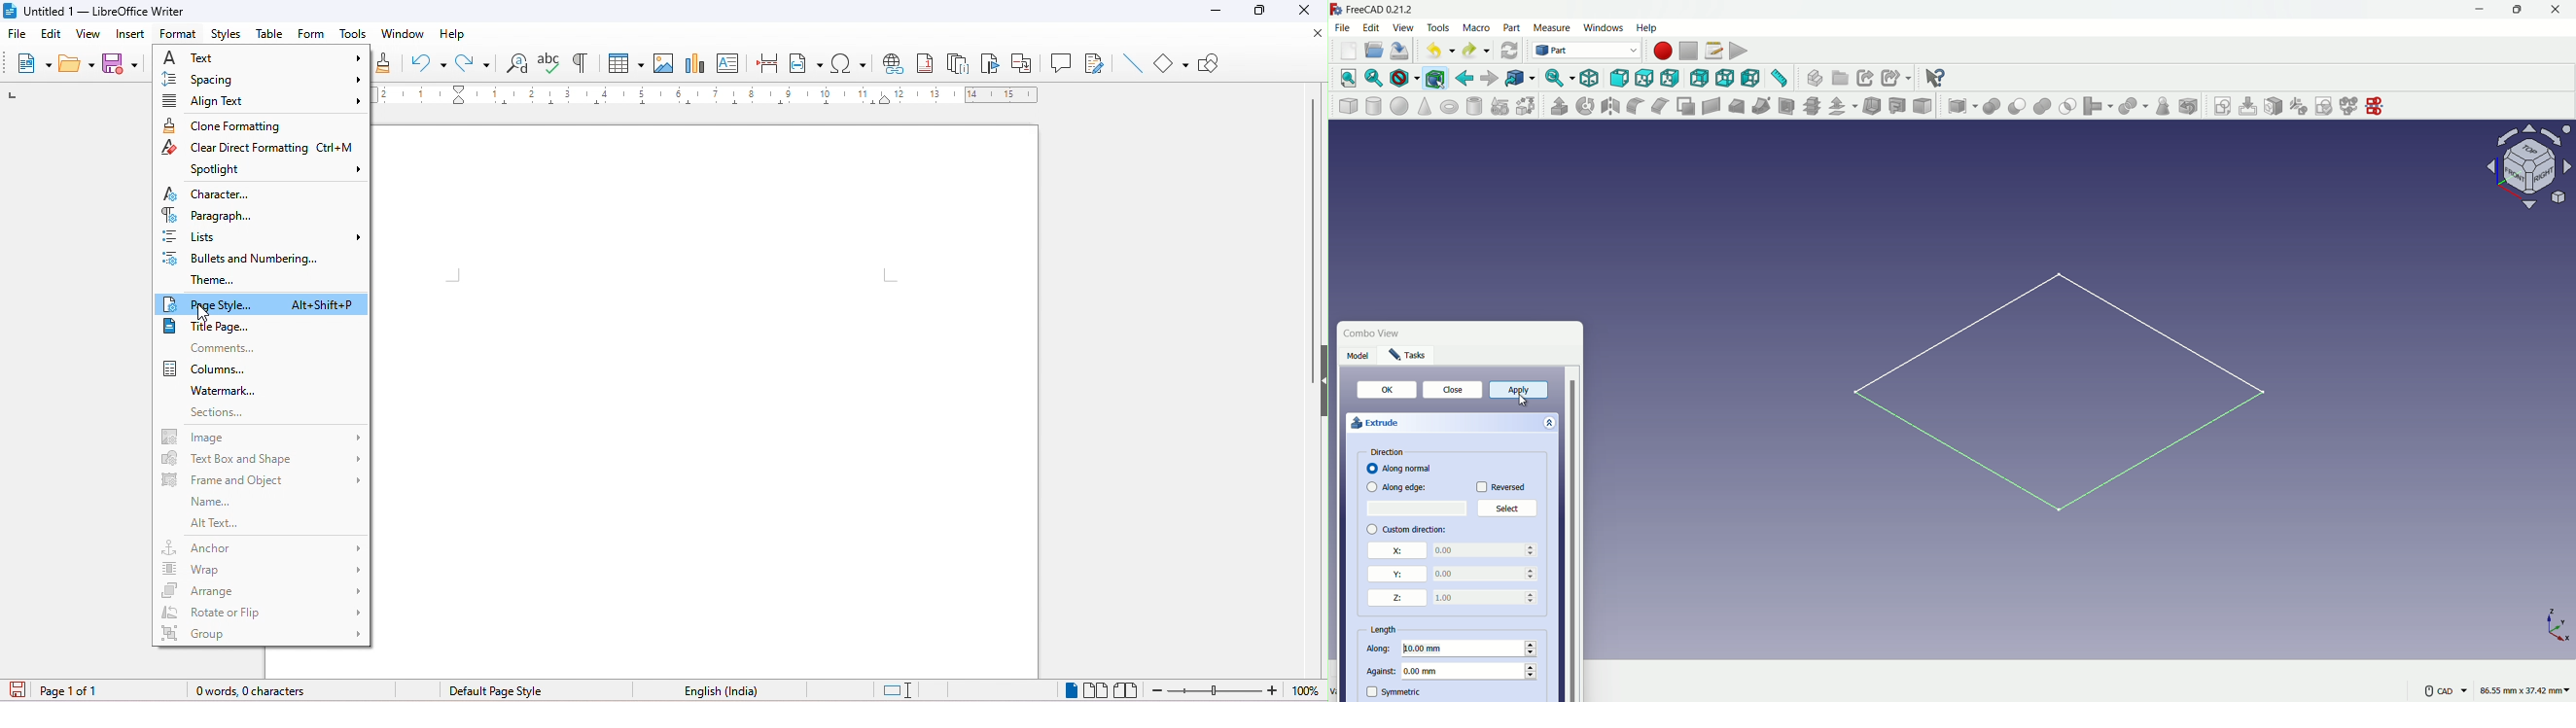  I want to click on create sketch, so click(2222, 105).